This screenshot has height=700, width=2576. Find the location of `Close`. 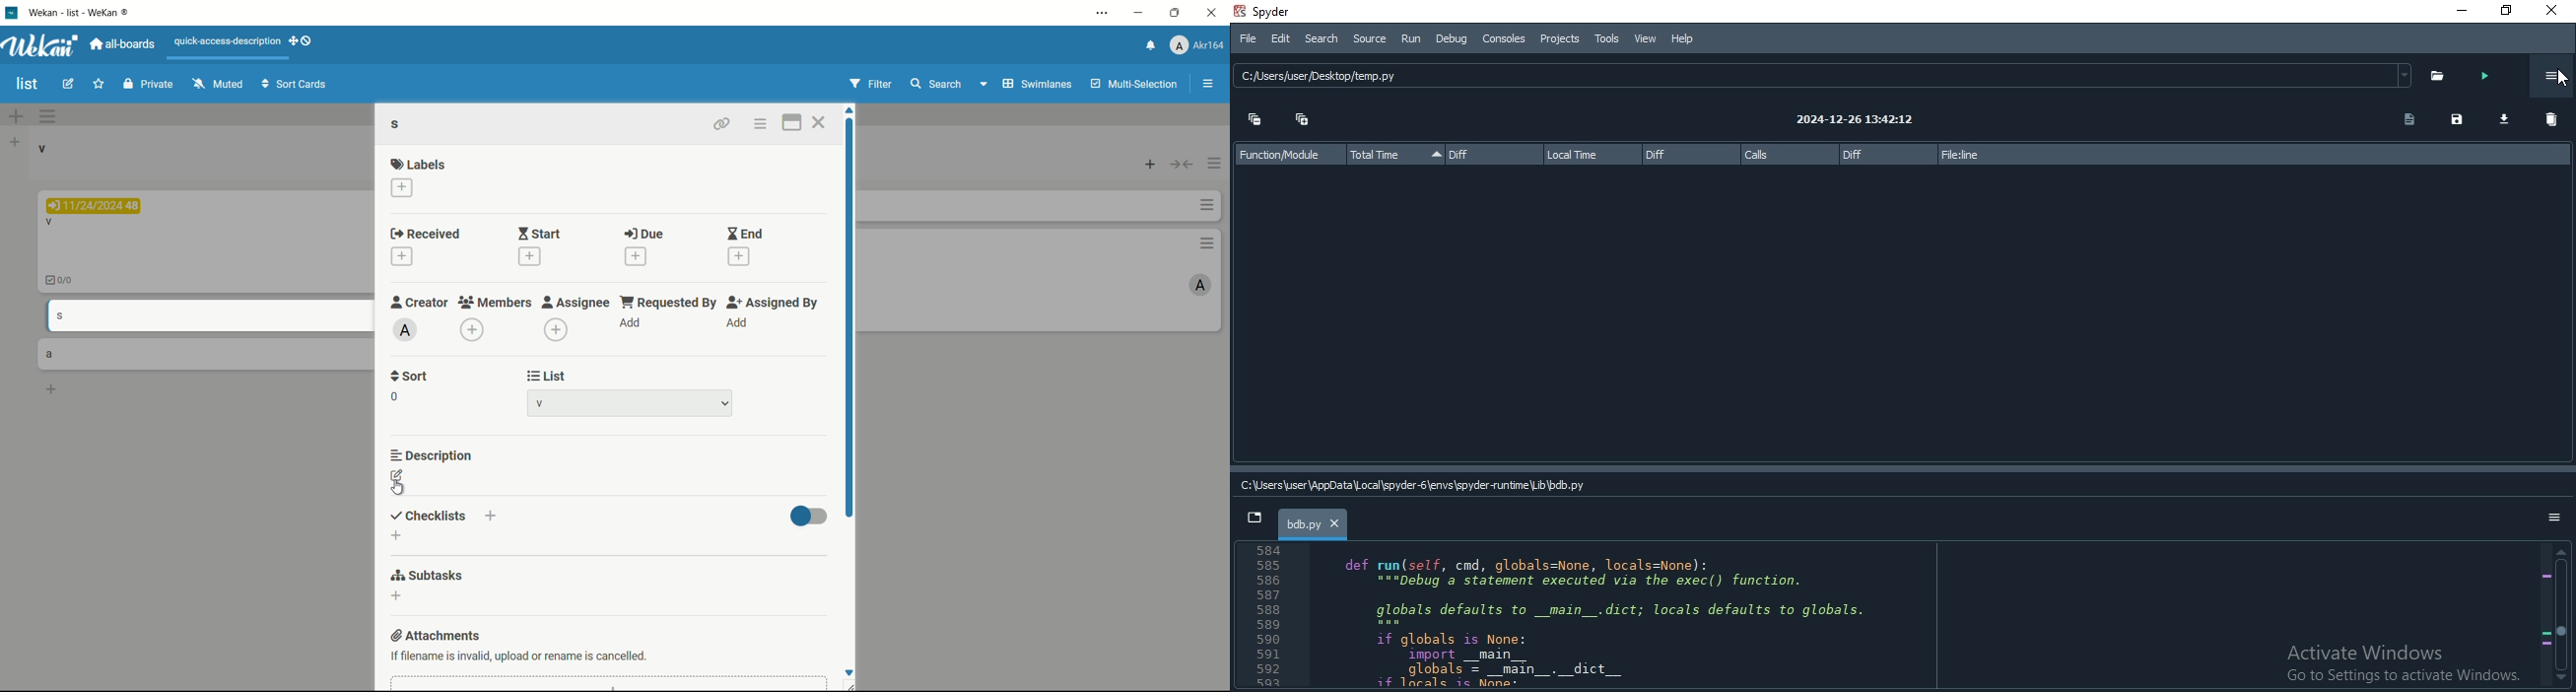

Close is located at coordinates (2555, 11).